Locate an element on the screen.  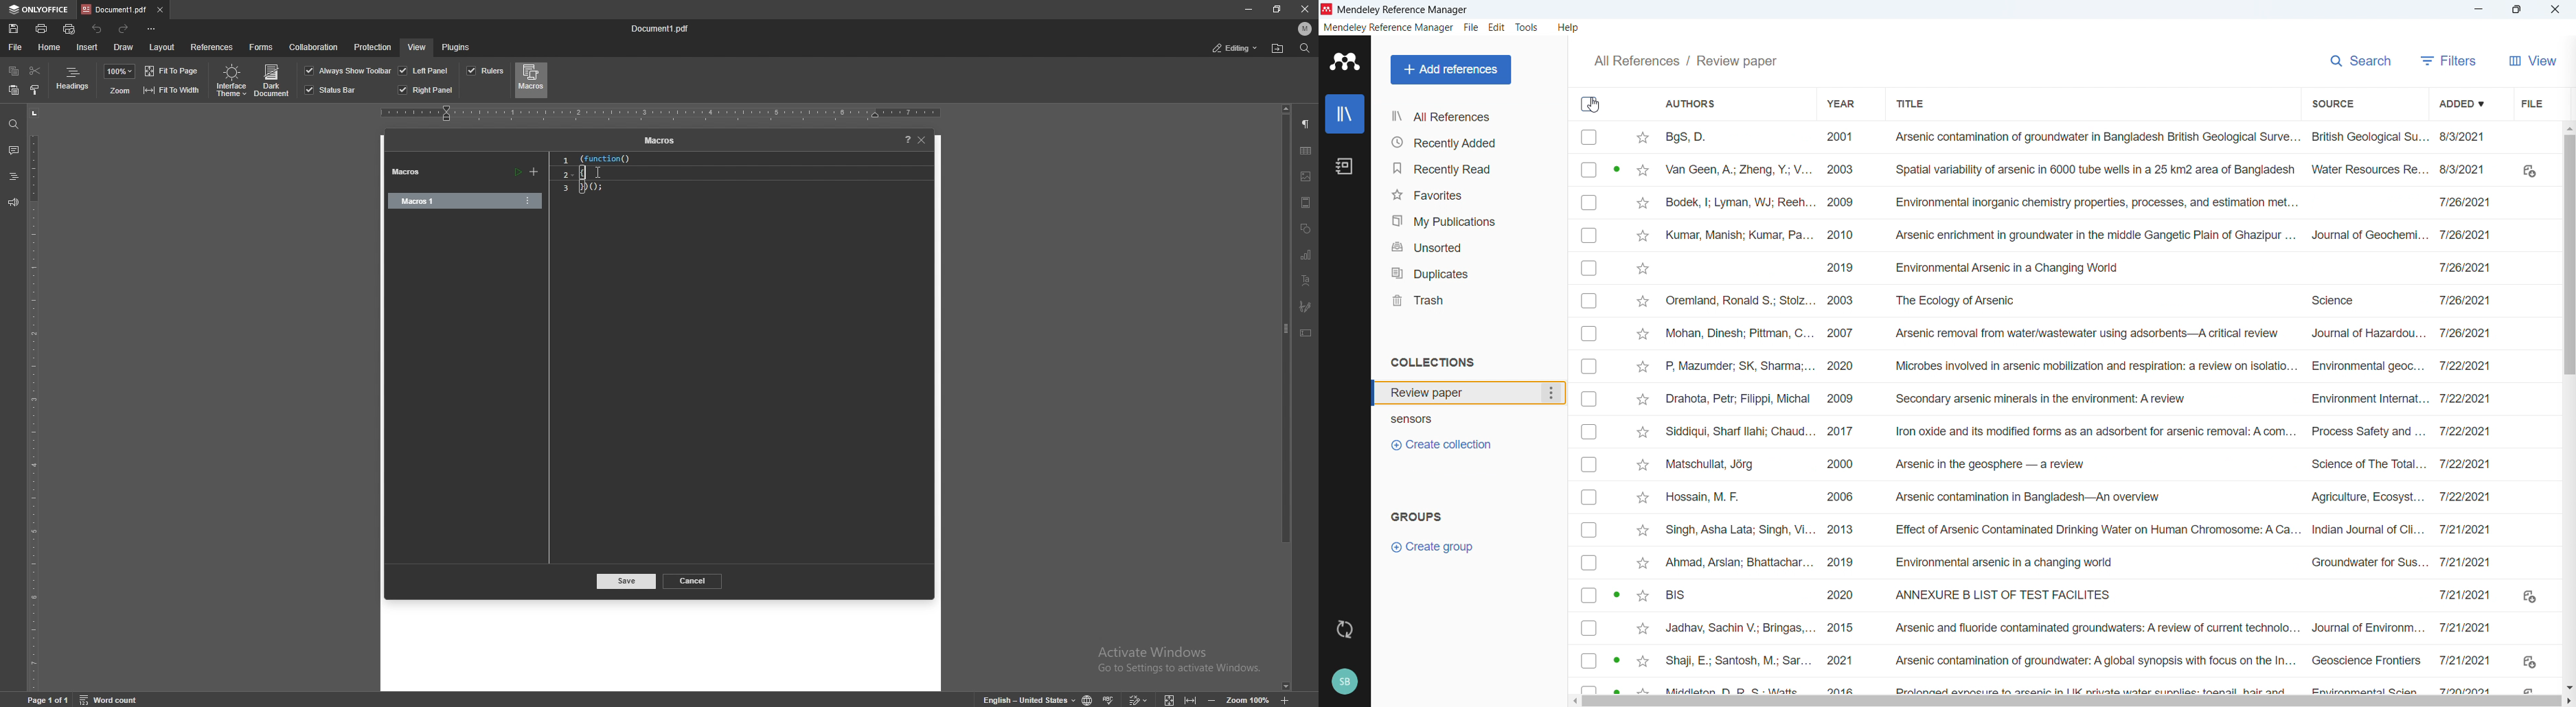
Sync  is located at coordinates (1345, 630).